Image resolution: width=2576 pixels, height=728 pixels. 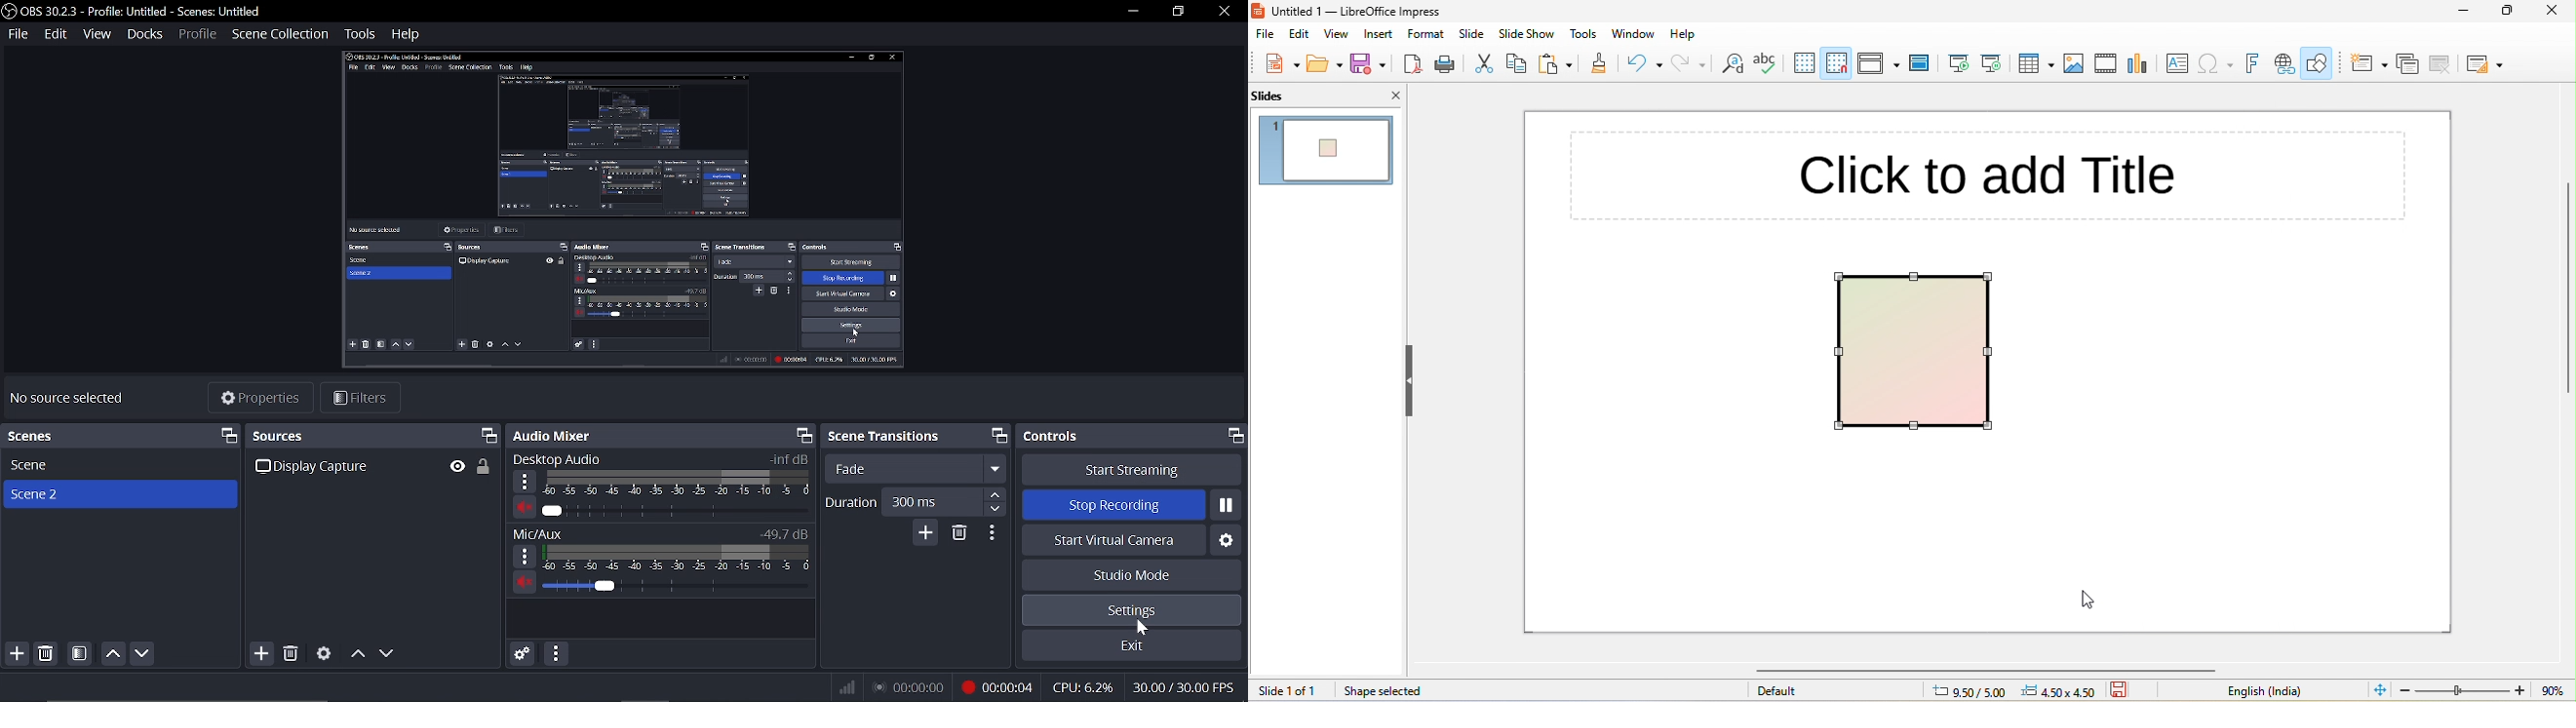 What do you see at coordinates (2123, 691) in the screenshot?
I see `save` at bounding box center [2123, 691].